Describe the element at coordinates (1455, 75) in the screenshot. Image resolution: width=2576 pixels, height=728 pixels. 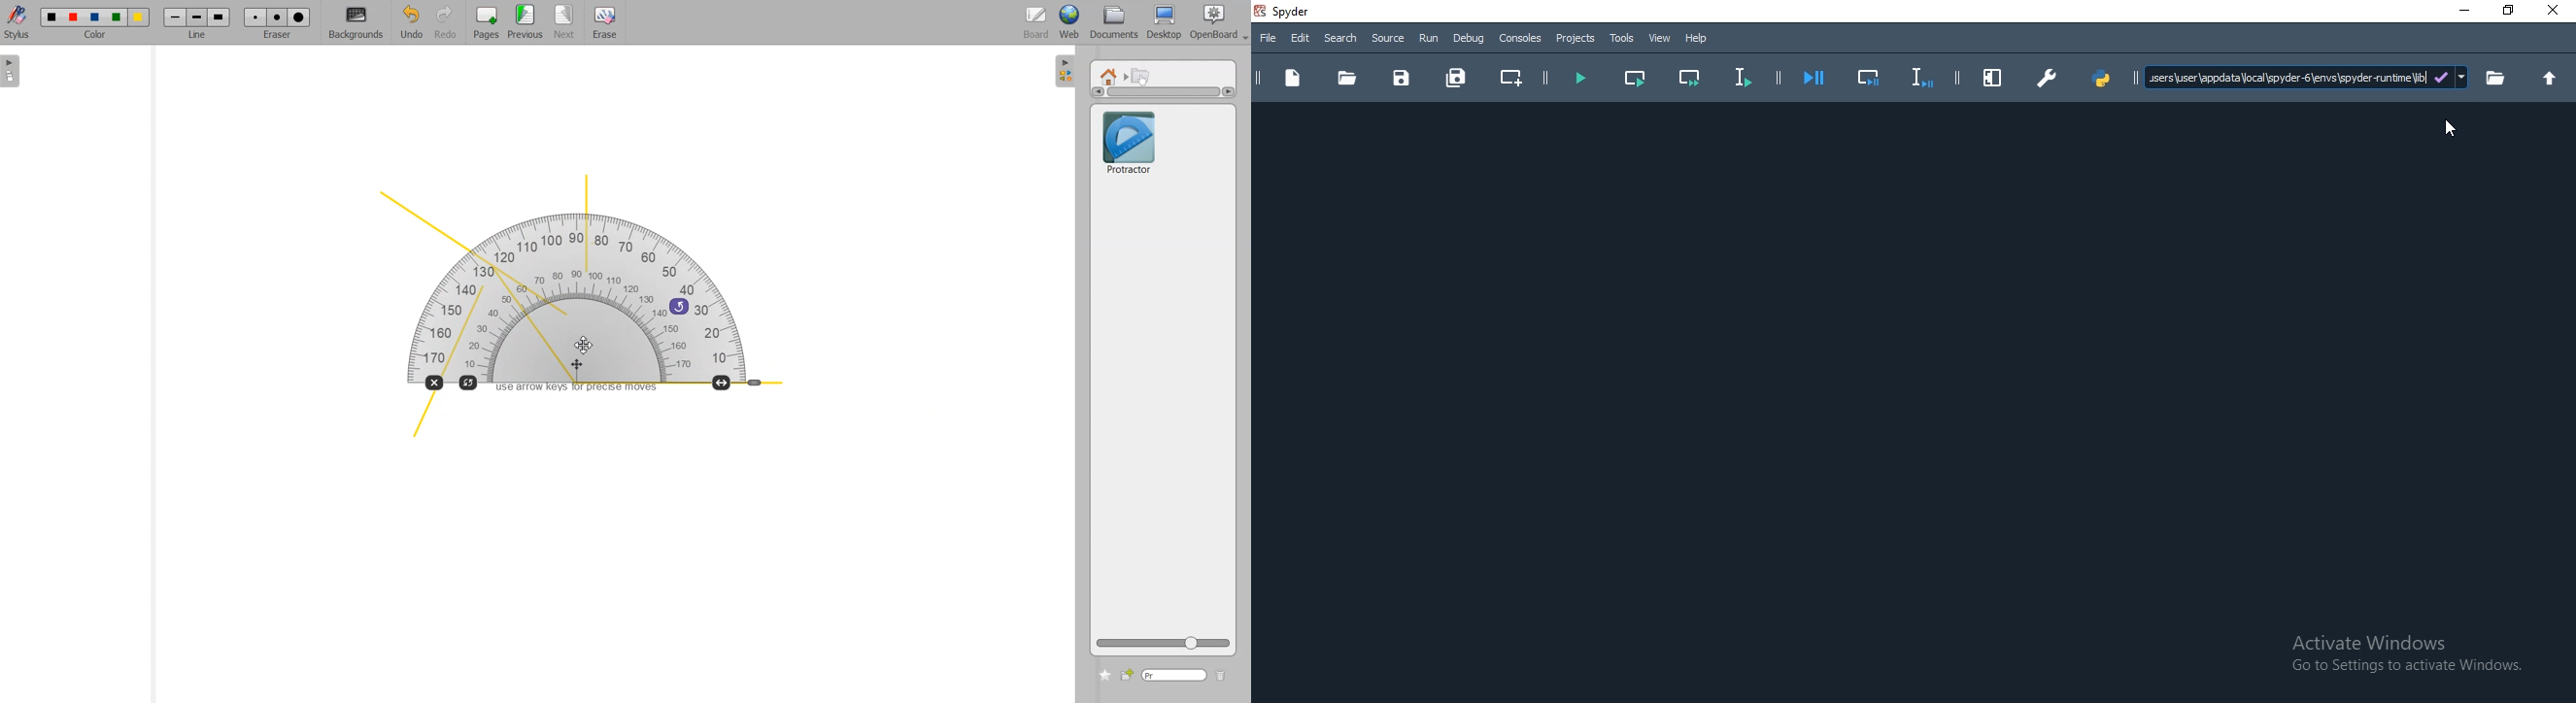
I see `save all` at that location.